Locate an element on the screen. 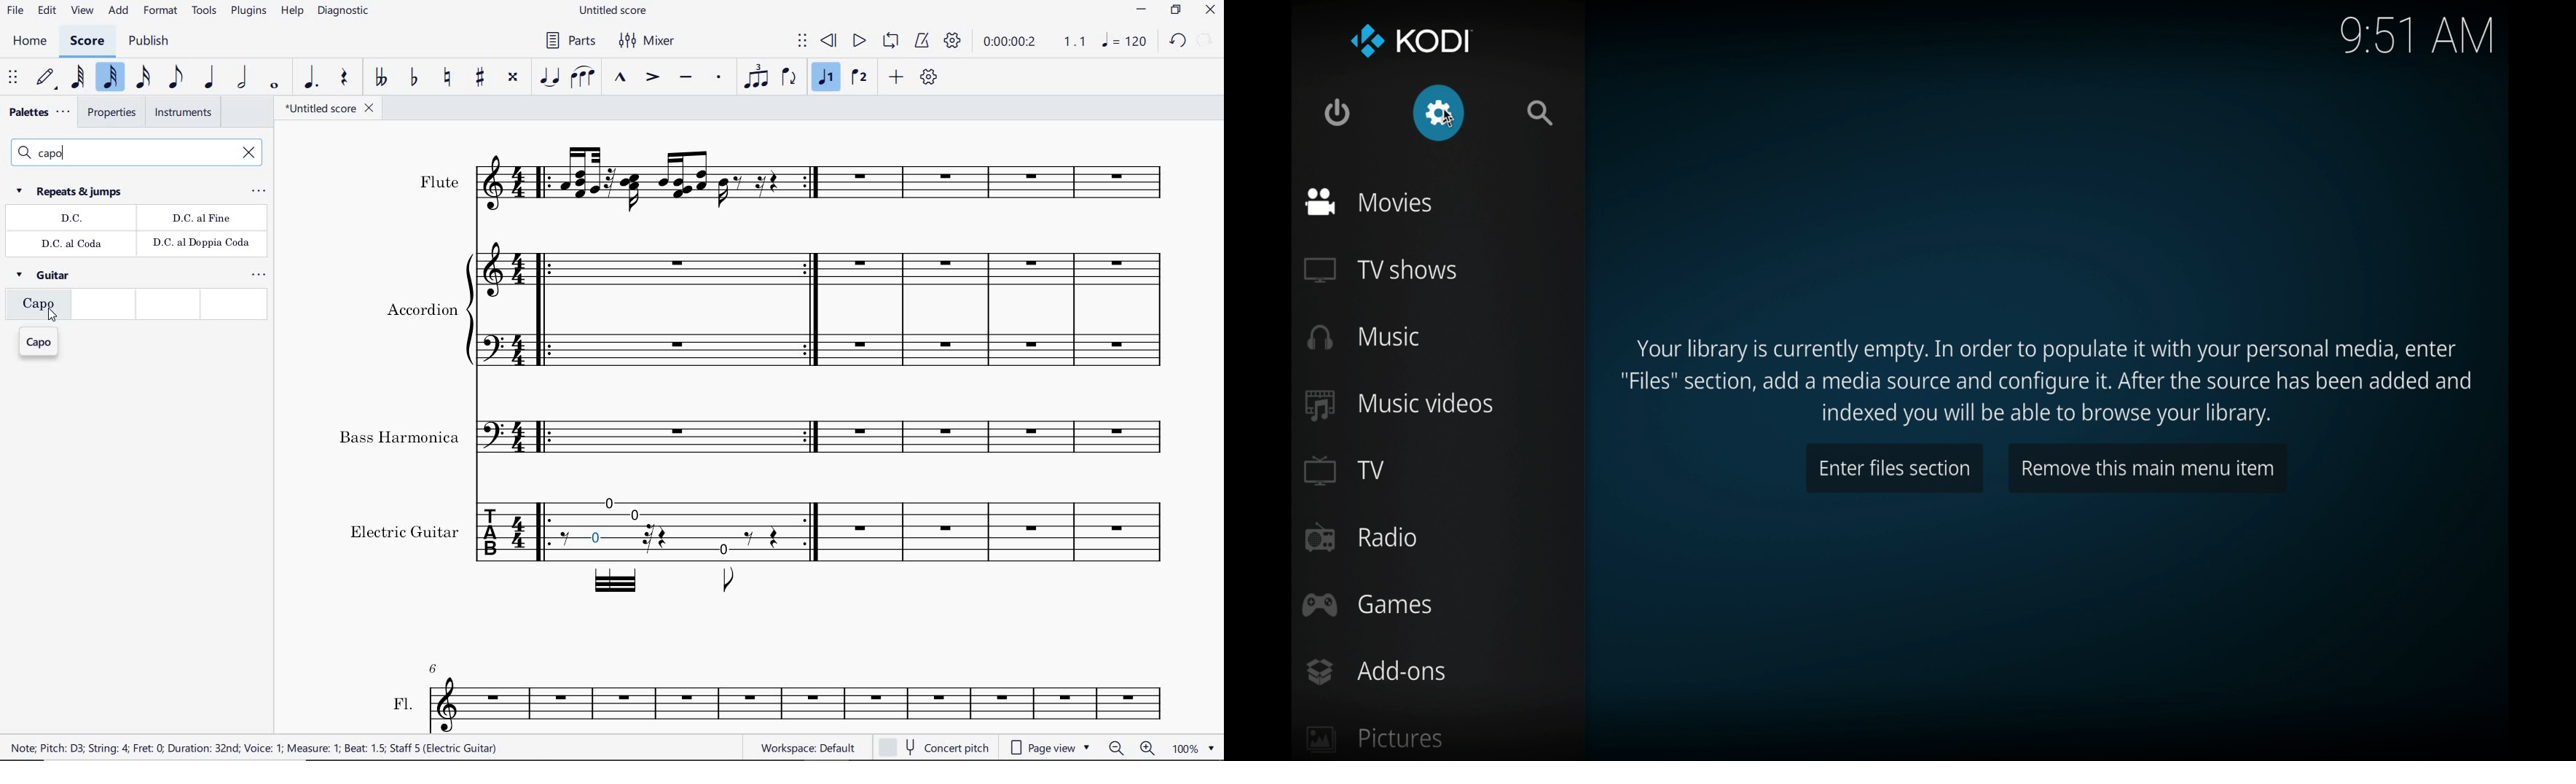  toggle flat is located at coordinates (413, 78).